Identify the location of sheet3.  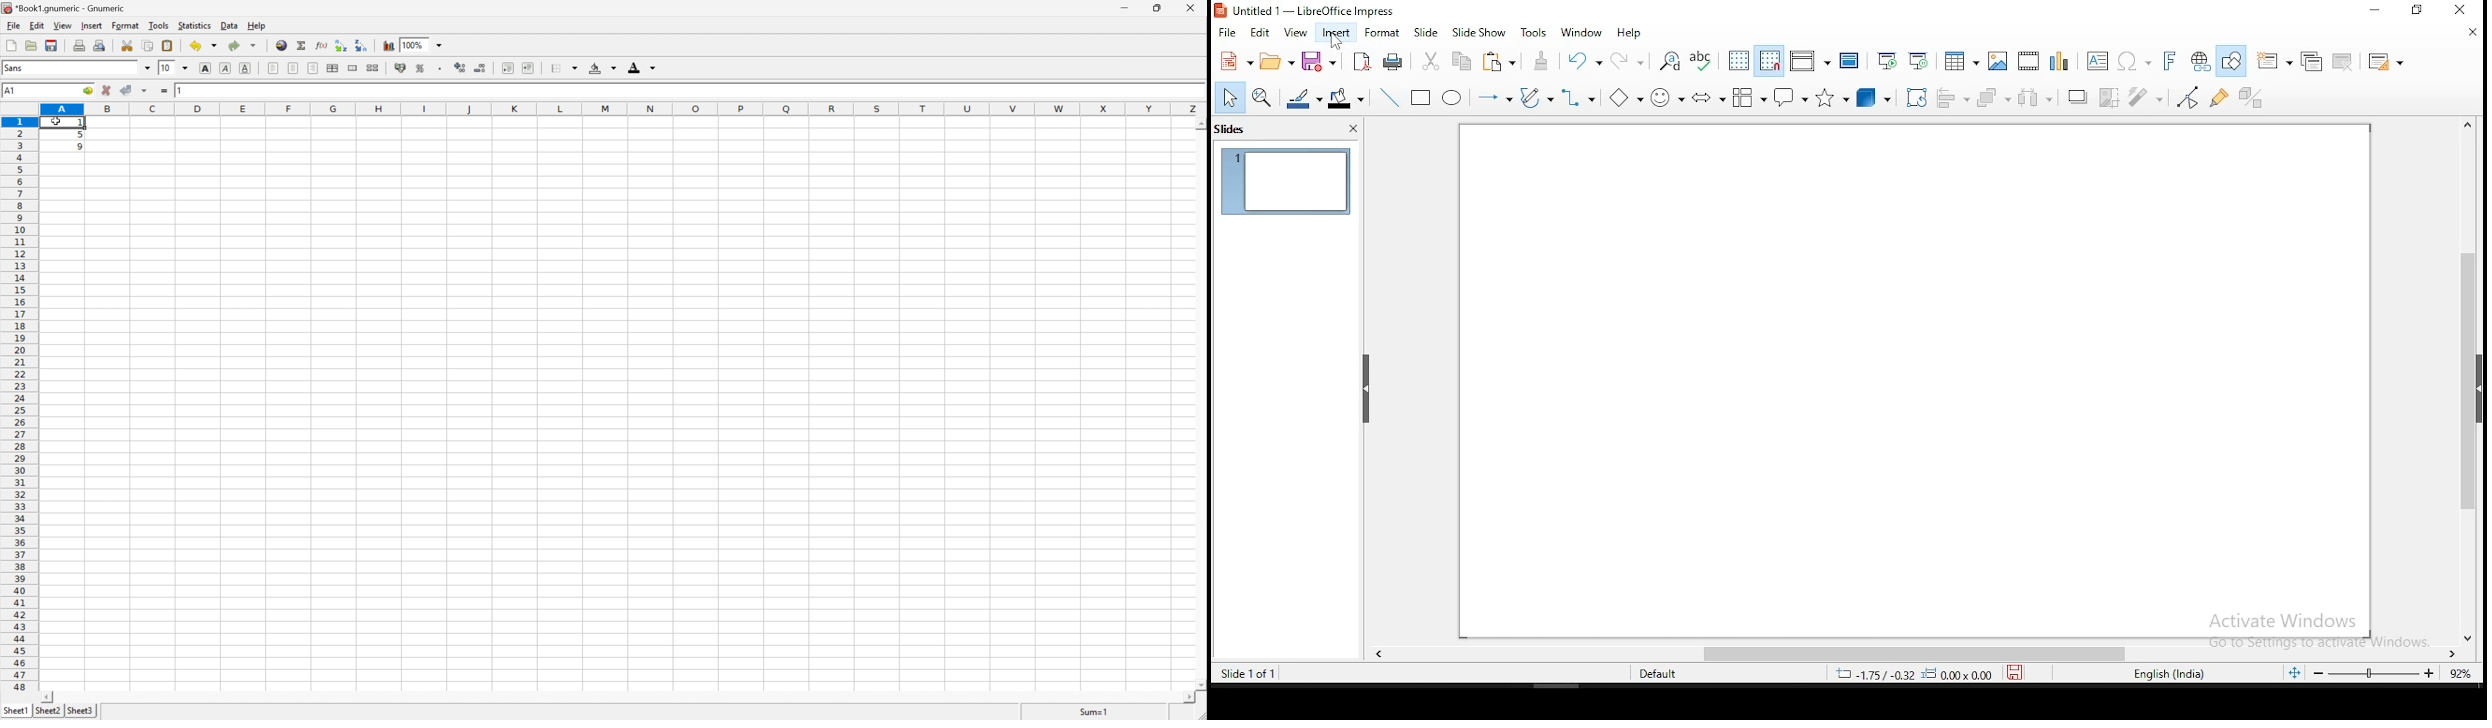
(79, 712).